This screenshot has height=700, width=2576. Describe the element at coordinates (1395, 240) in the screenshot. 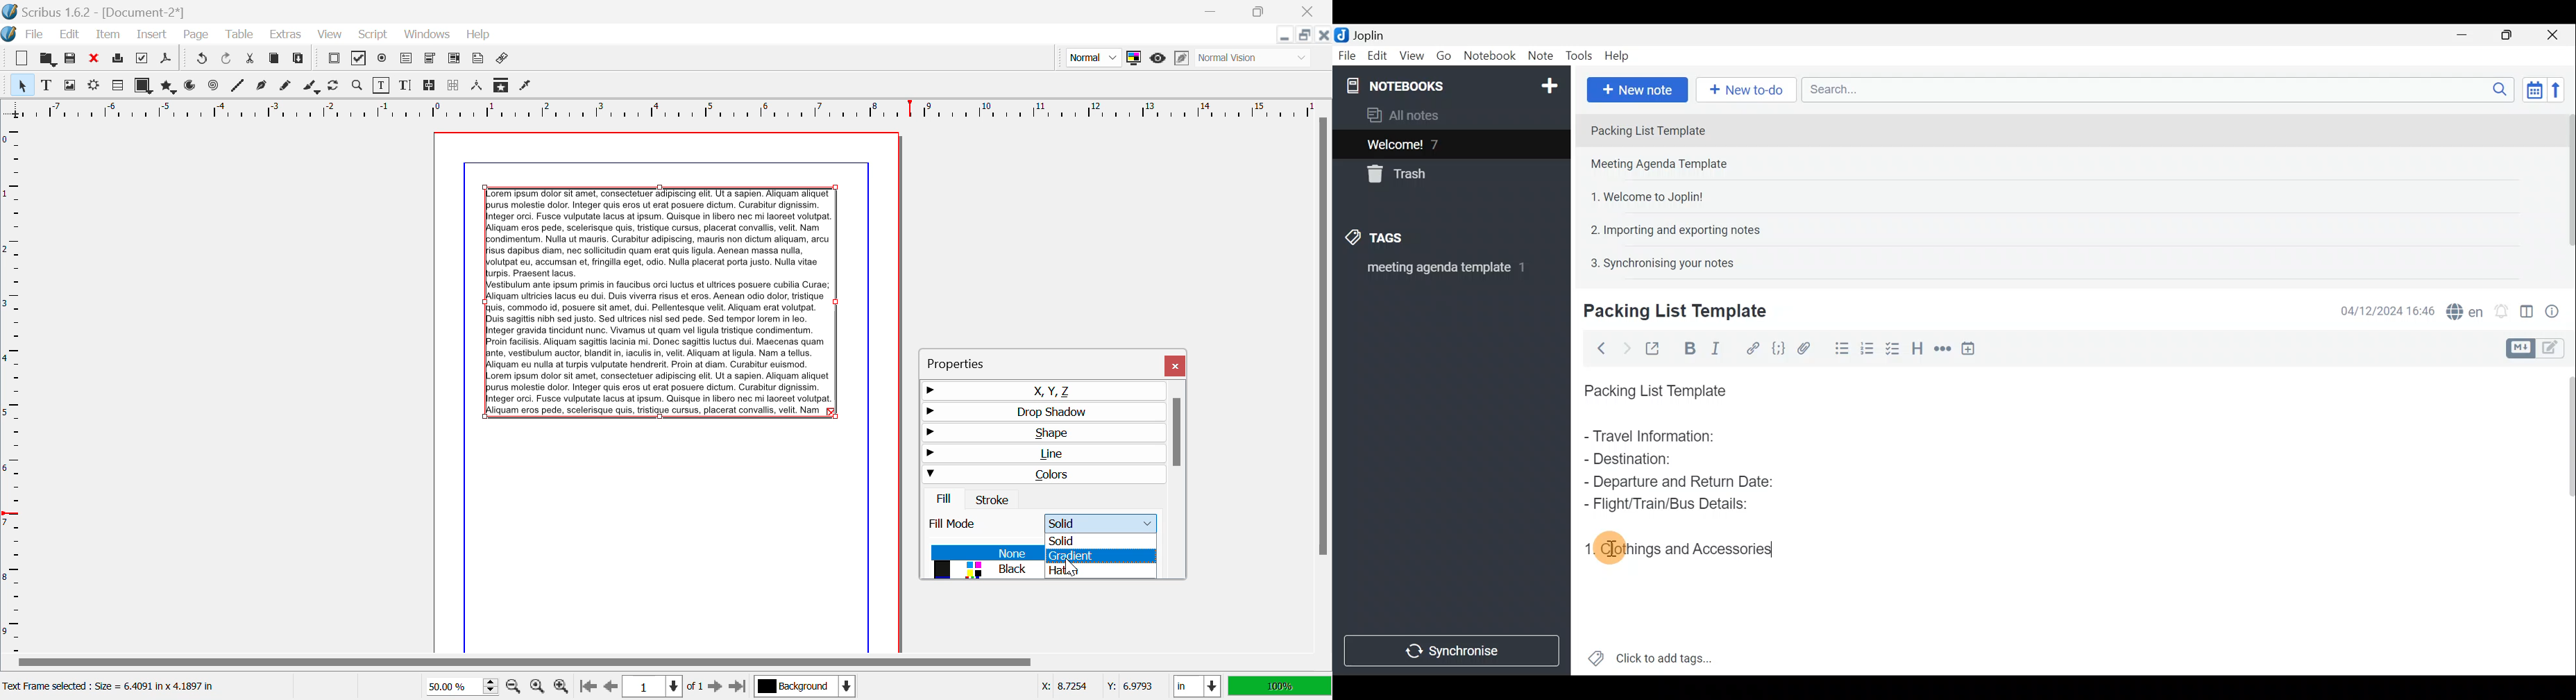

I see `Tags` at that location.